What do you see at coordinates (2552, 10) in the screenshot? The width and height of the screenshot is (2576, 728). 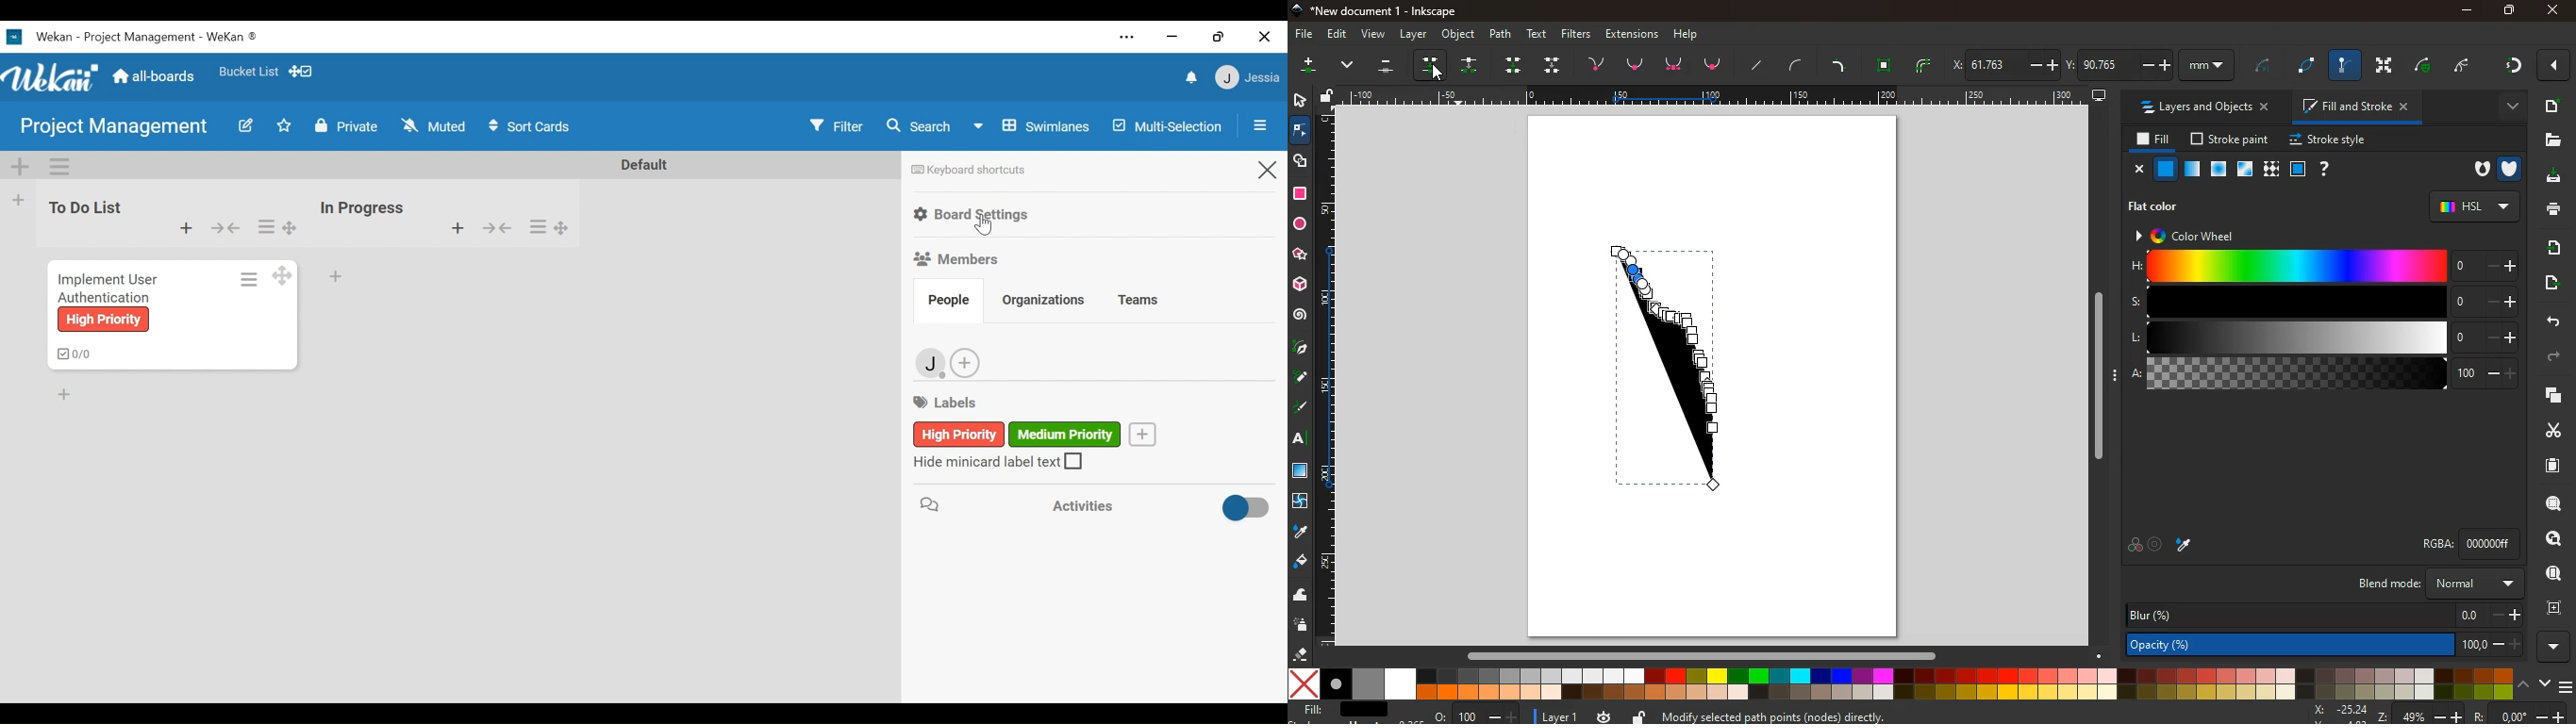 I see `Close` at bounding box center [2552, 10].